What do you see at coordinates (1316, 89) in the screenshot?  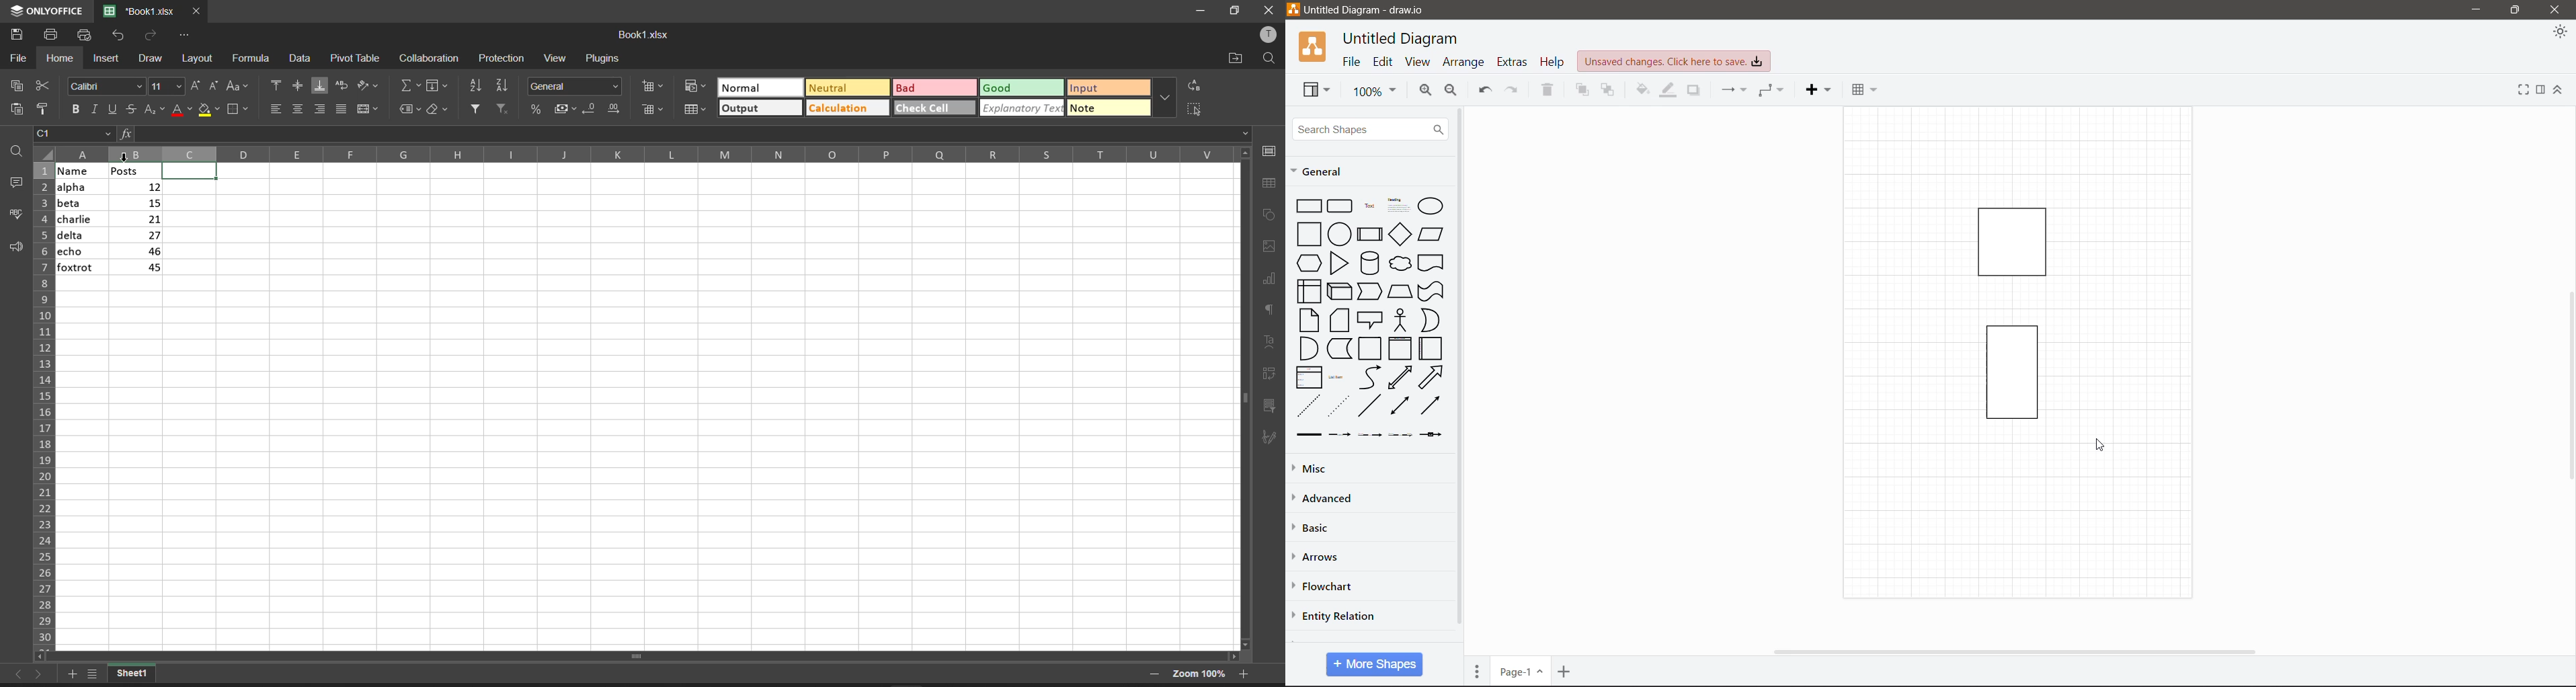 I see `View` at bounding box center [1316, 89].